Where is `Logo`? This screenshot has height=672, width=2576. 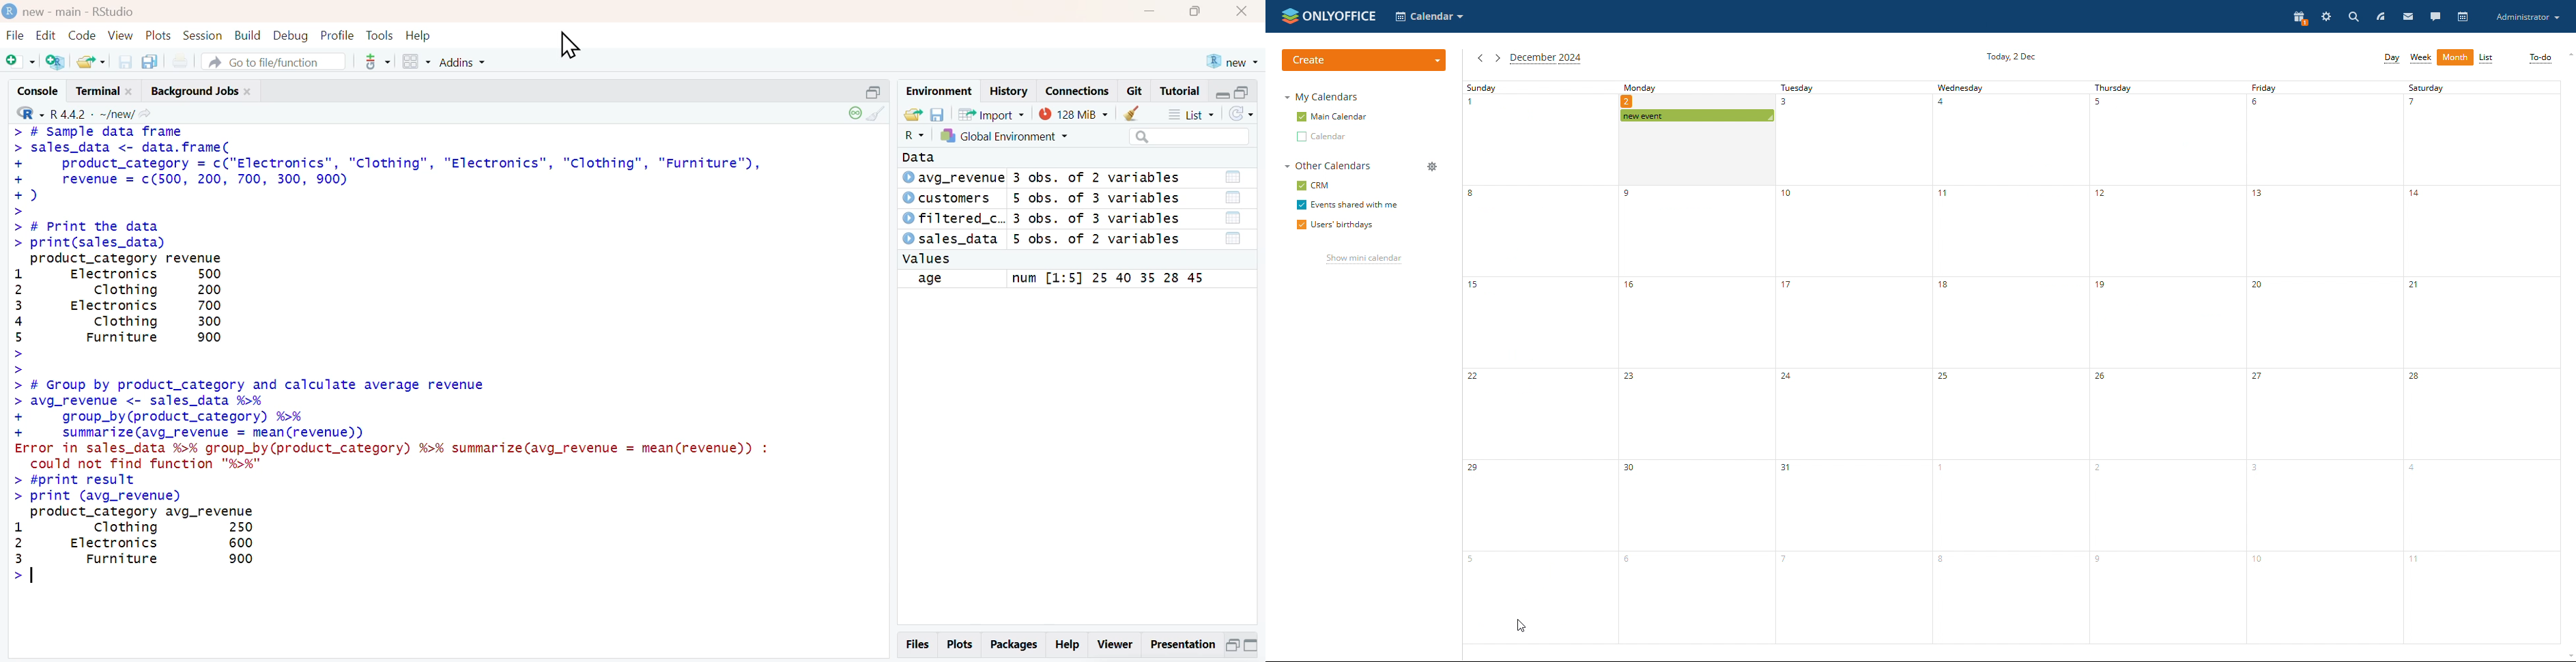 Logo is located at coordinates (10, 11).